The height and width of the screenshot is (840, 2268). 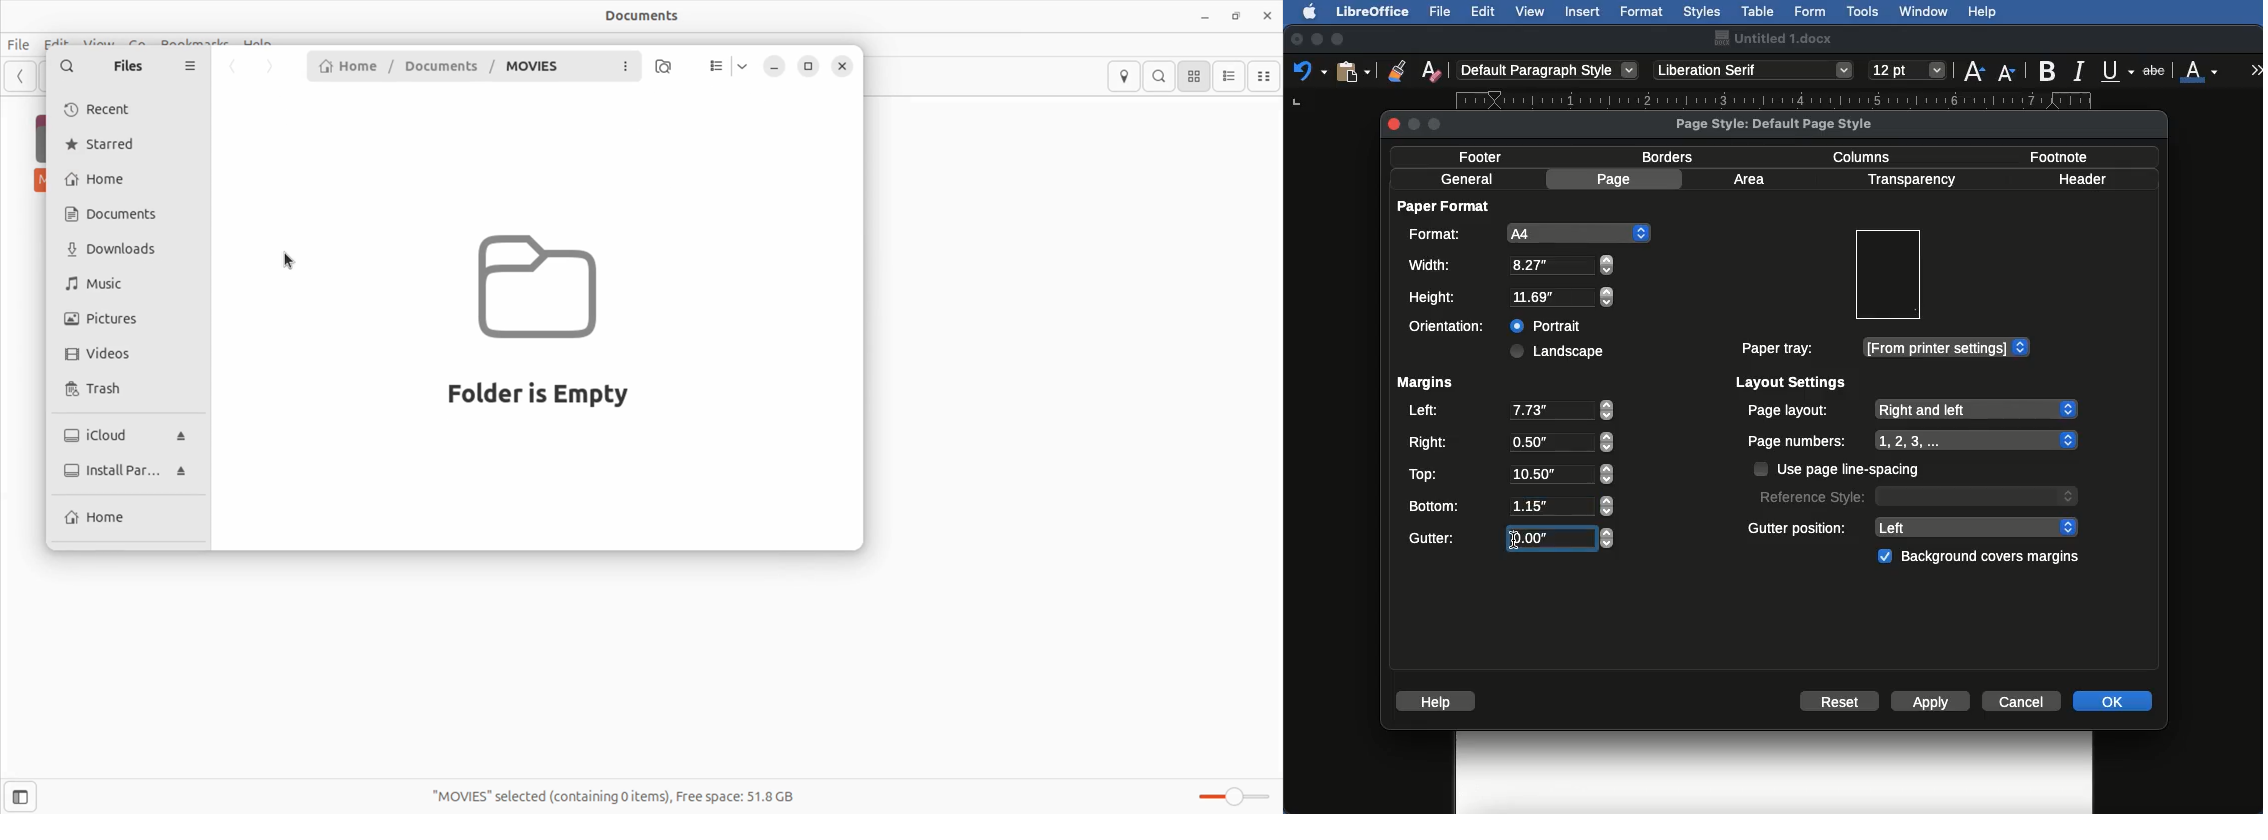 What do you see at coordinates (1864, 12) in the screenshot?
I see `Tools` at bounding box center [1864, 12].